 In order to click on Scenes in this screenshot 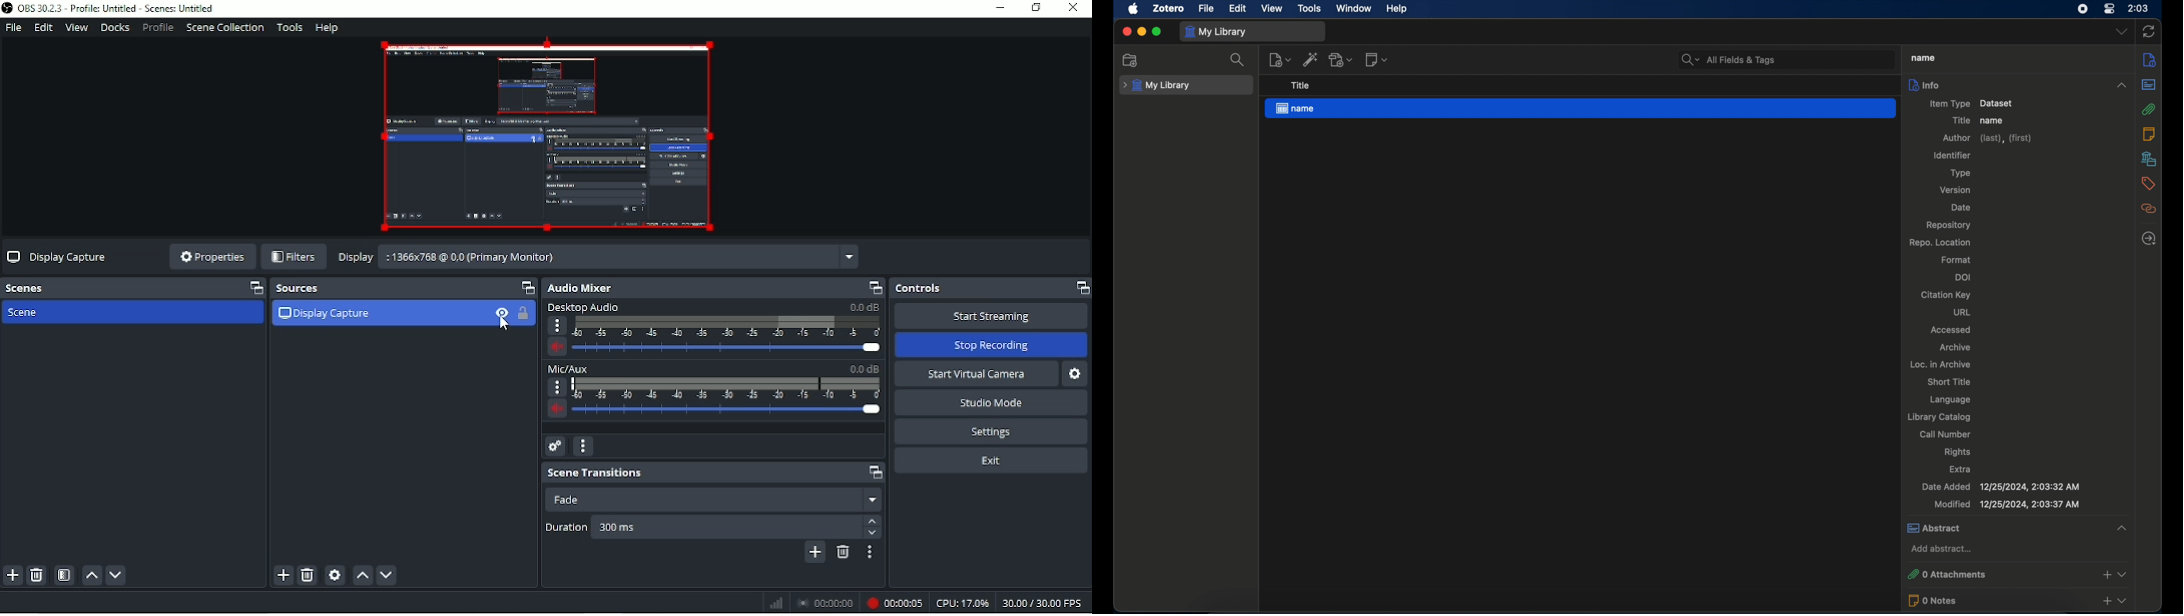, I will do `click(134, 288)`.